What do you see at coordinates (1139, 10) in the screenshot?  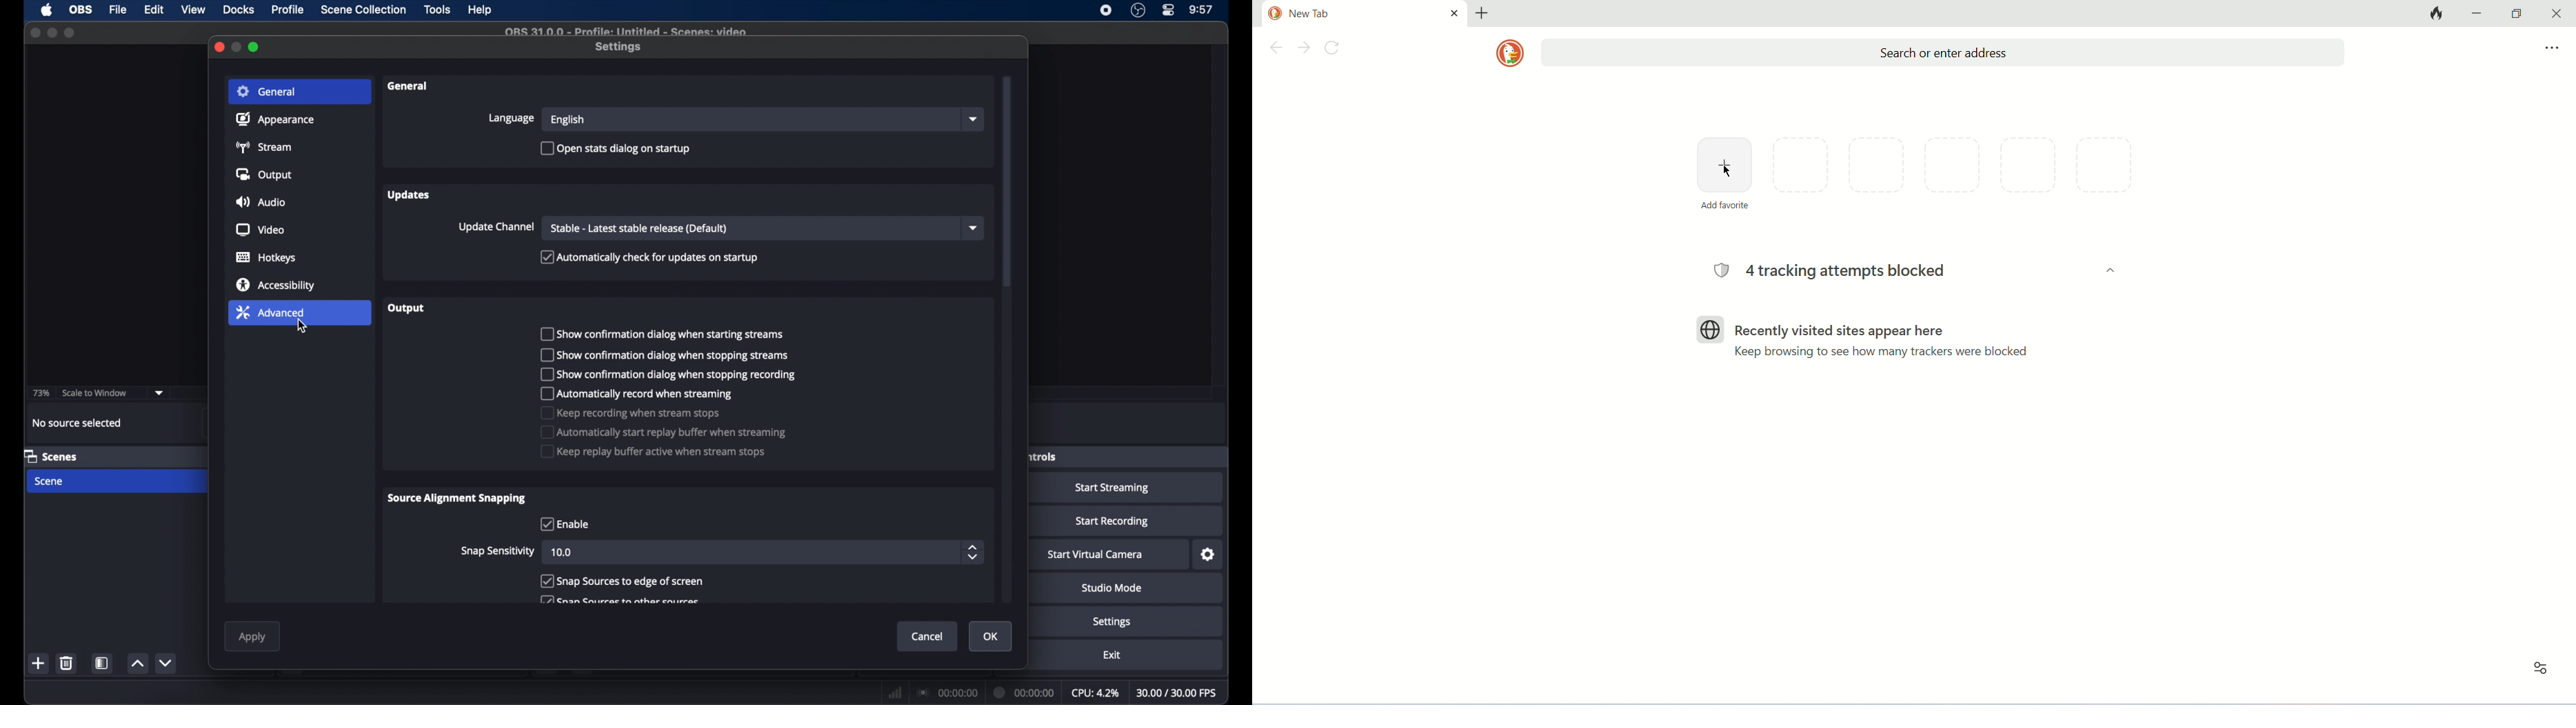 I see `obs studio` at bounding box center [1139, 10].